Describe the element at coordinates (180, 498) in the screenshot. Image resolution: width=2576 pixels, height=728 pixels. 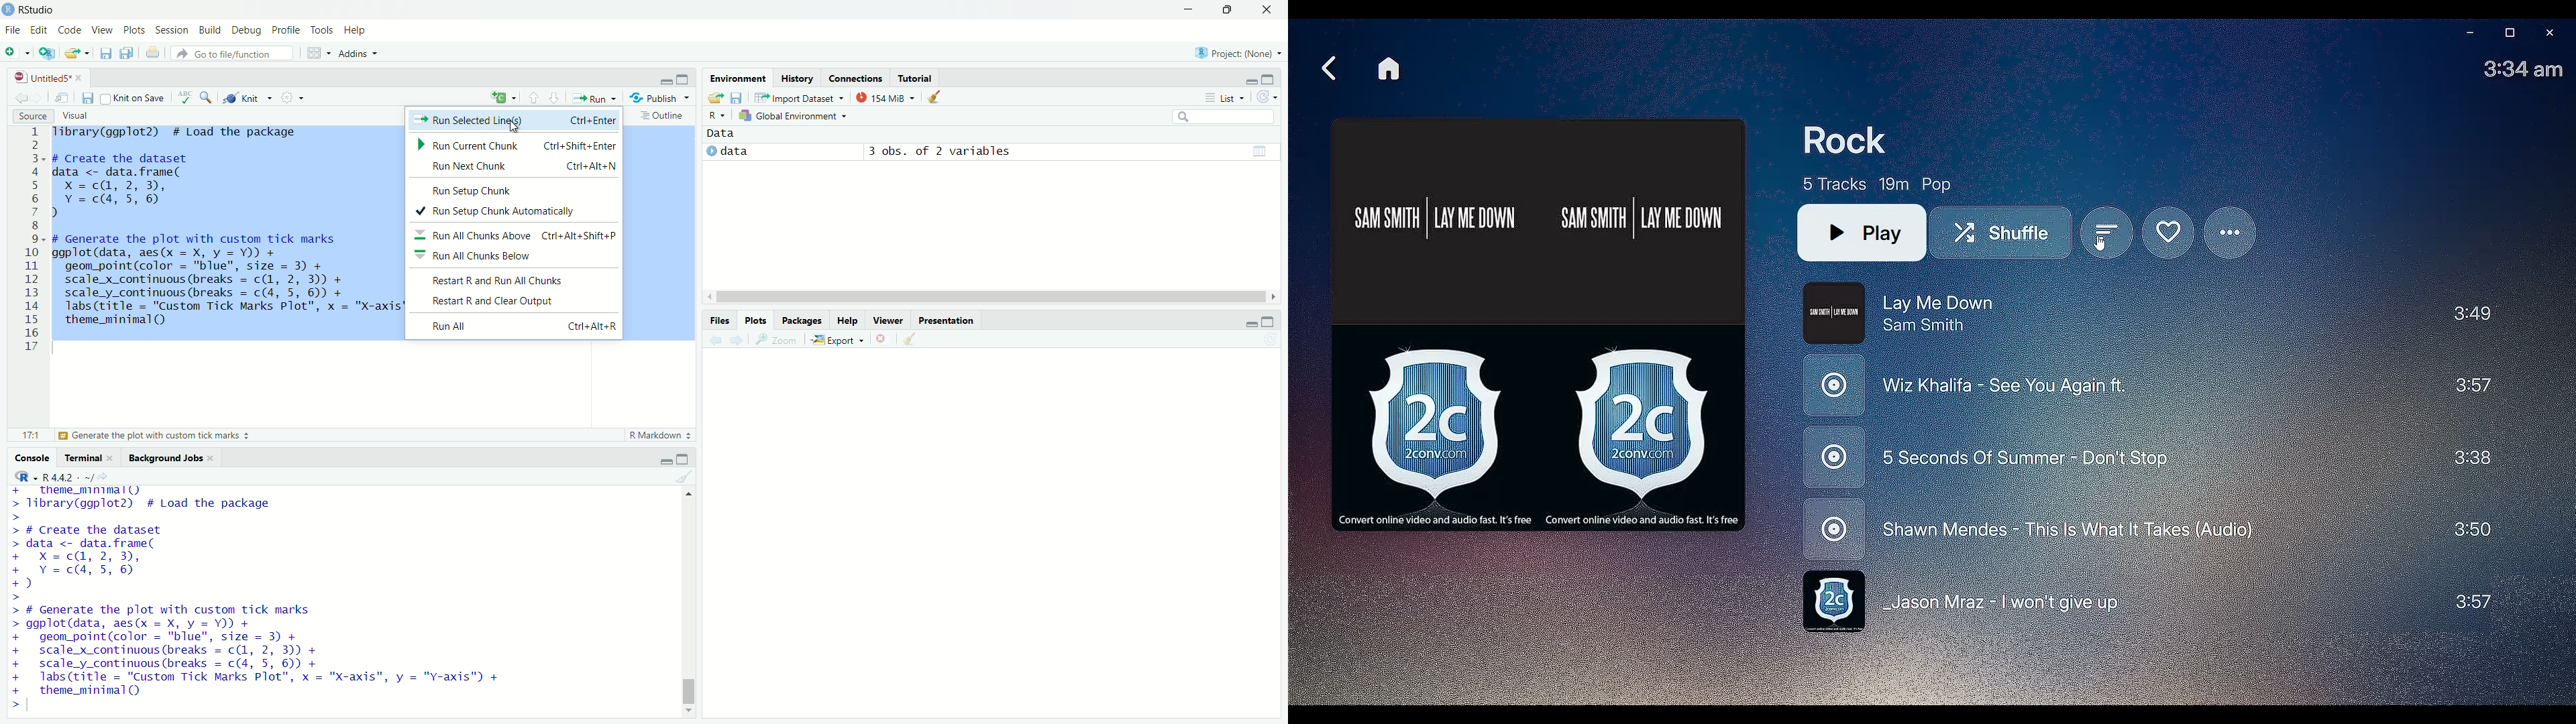
I see `library to load the package` at that location.